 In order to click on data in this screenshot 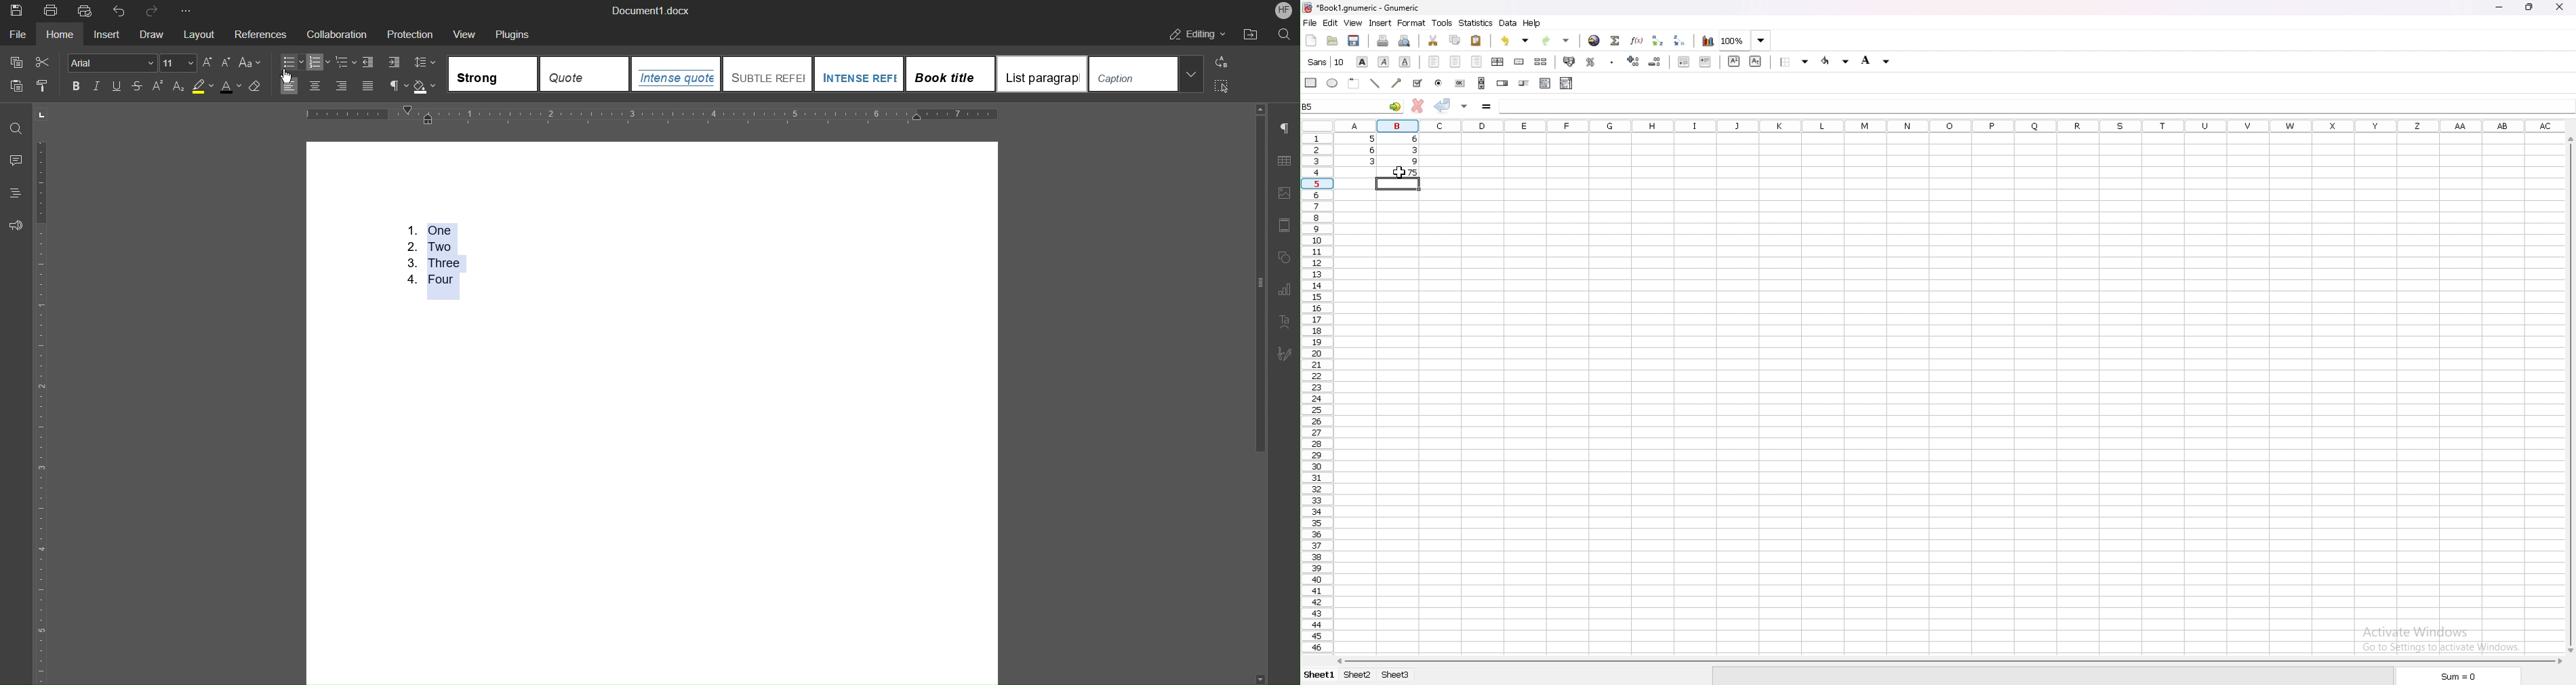, I will do `click(1377, 149)`.